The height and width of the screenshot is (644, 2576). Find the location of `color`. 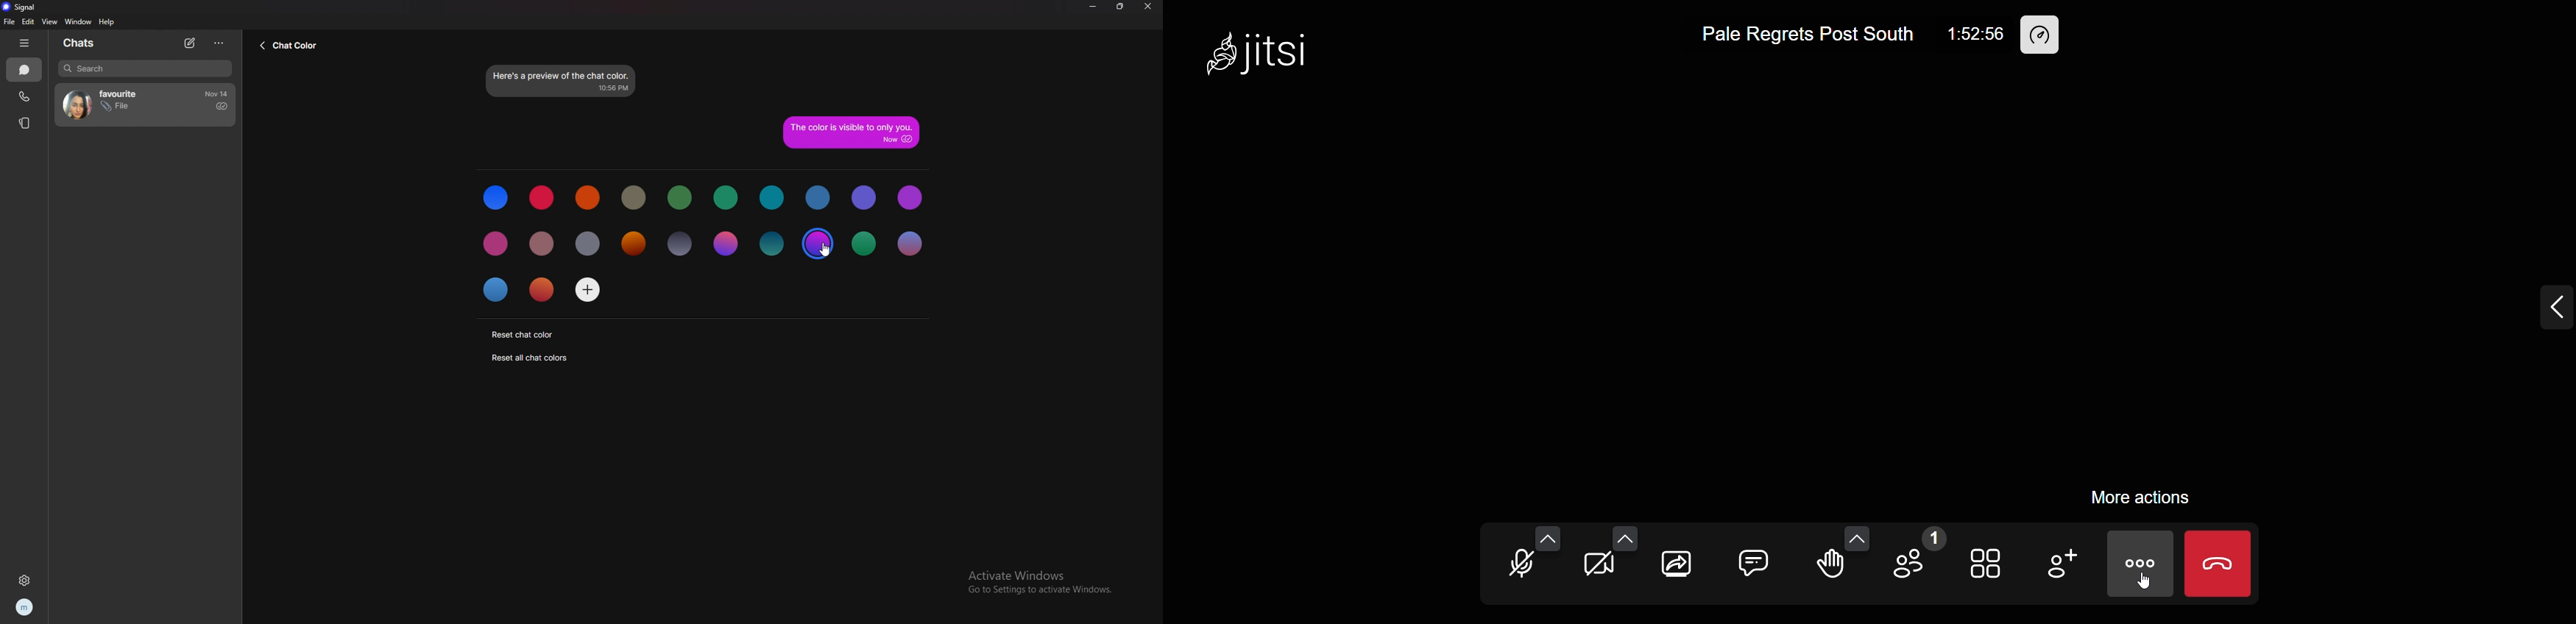

color is located at coordinates (542, 197).